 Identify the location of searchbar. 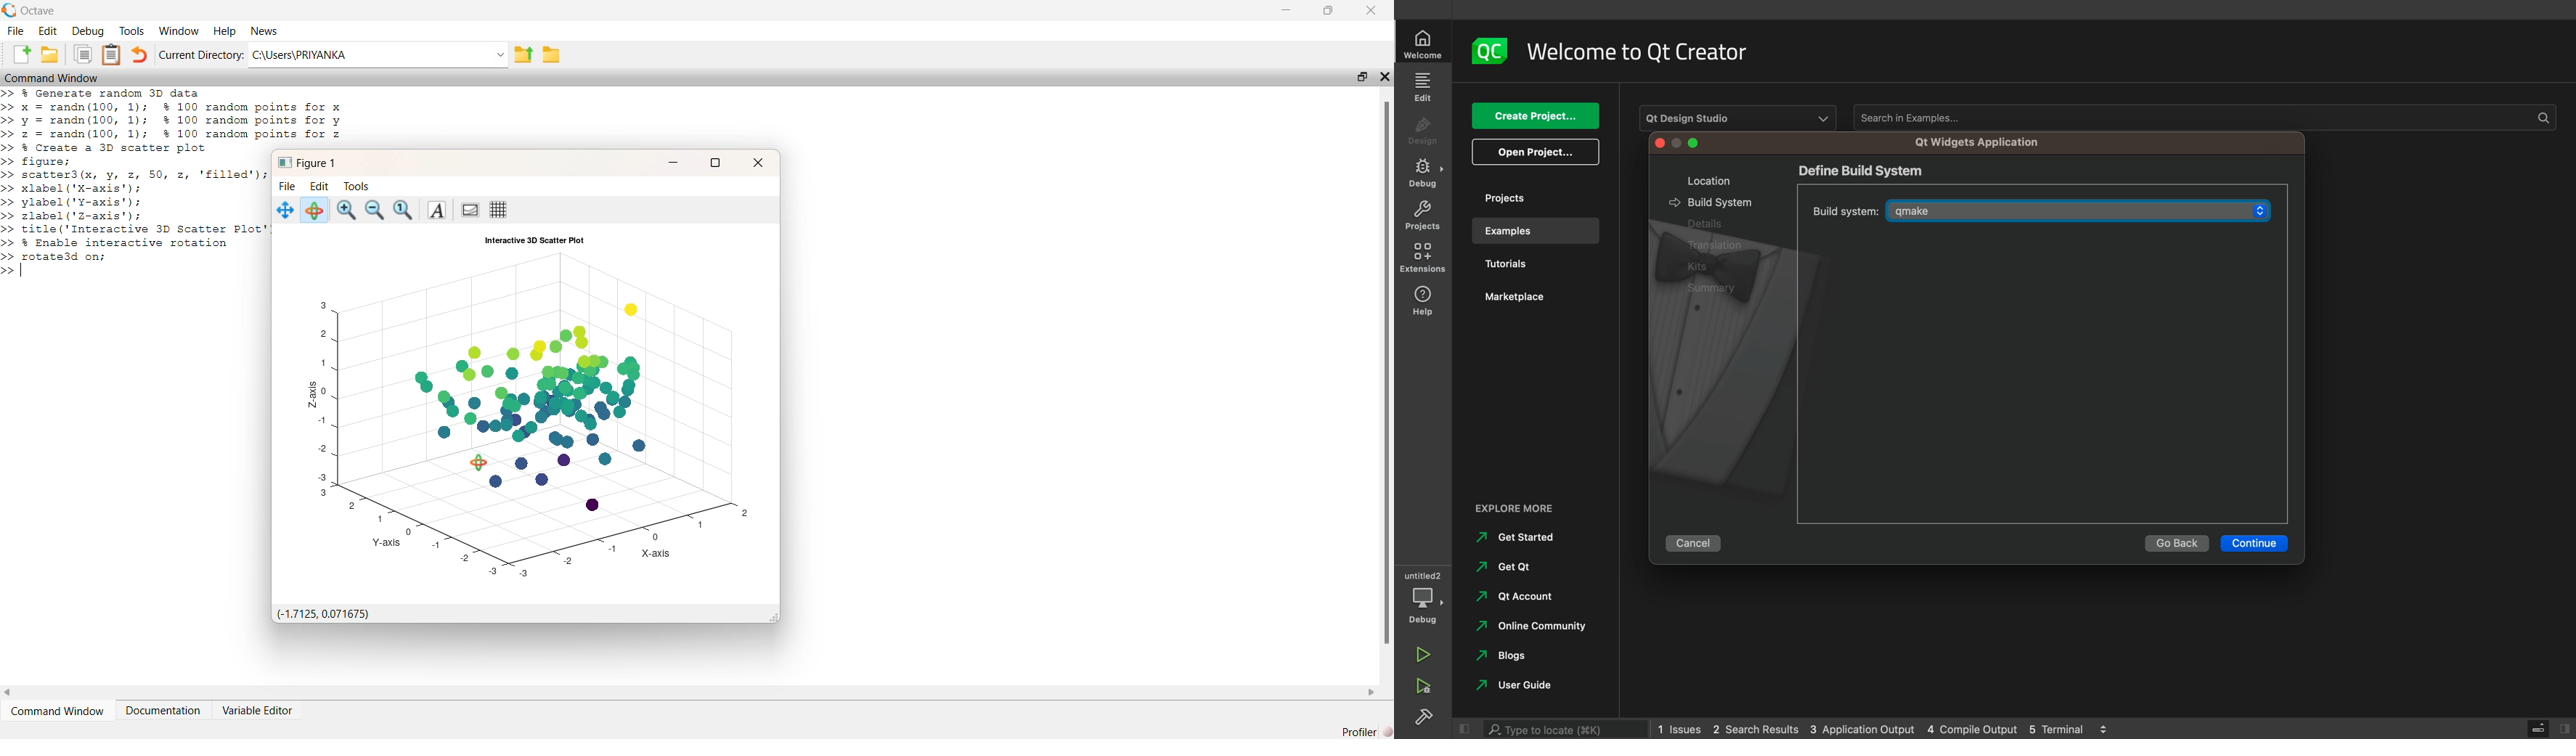
(1568, 726).